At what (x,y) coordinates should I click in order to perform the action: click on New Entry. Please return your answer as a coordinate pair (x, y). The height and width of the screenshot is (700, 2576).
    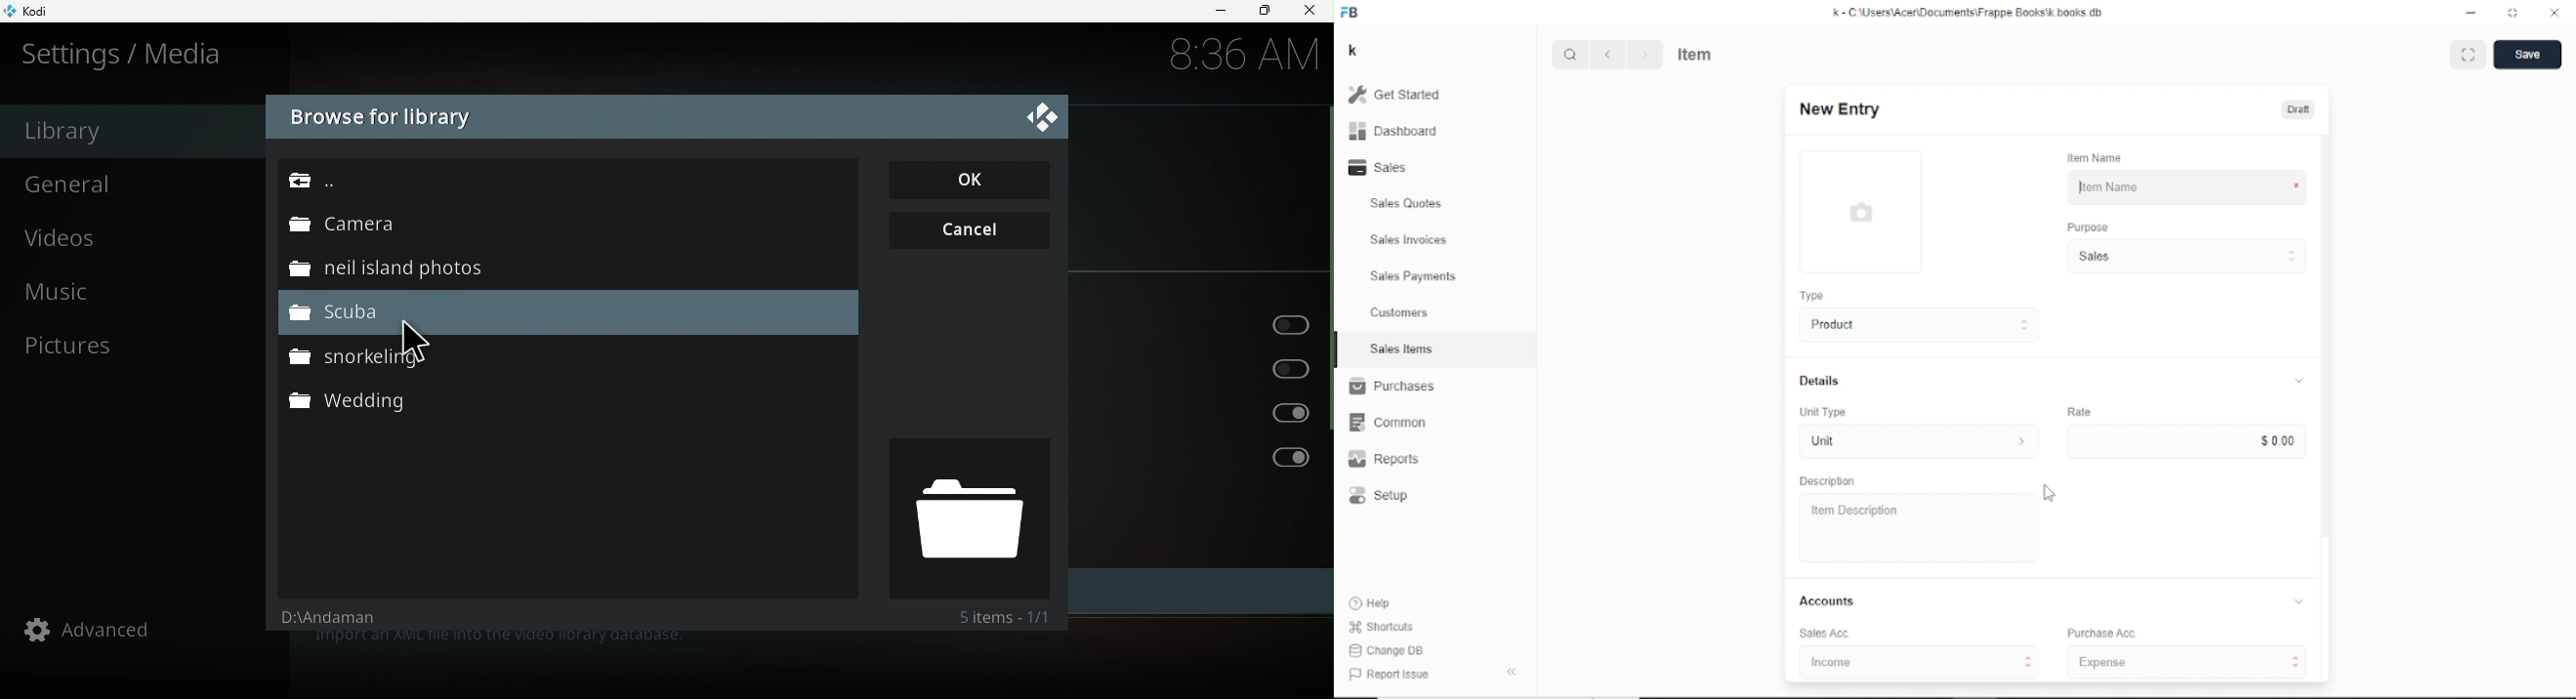
    Looking at the image, I should click on (1839, 109).